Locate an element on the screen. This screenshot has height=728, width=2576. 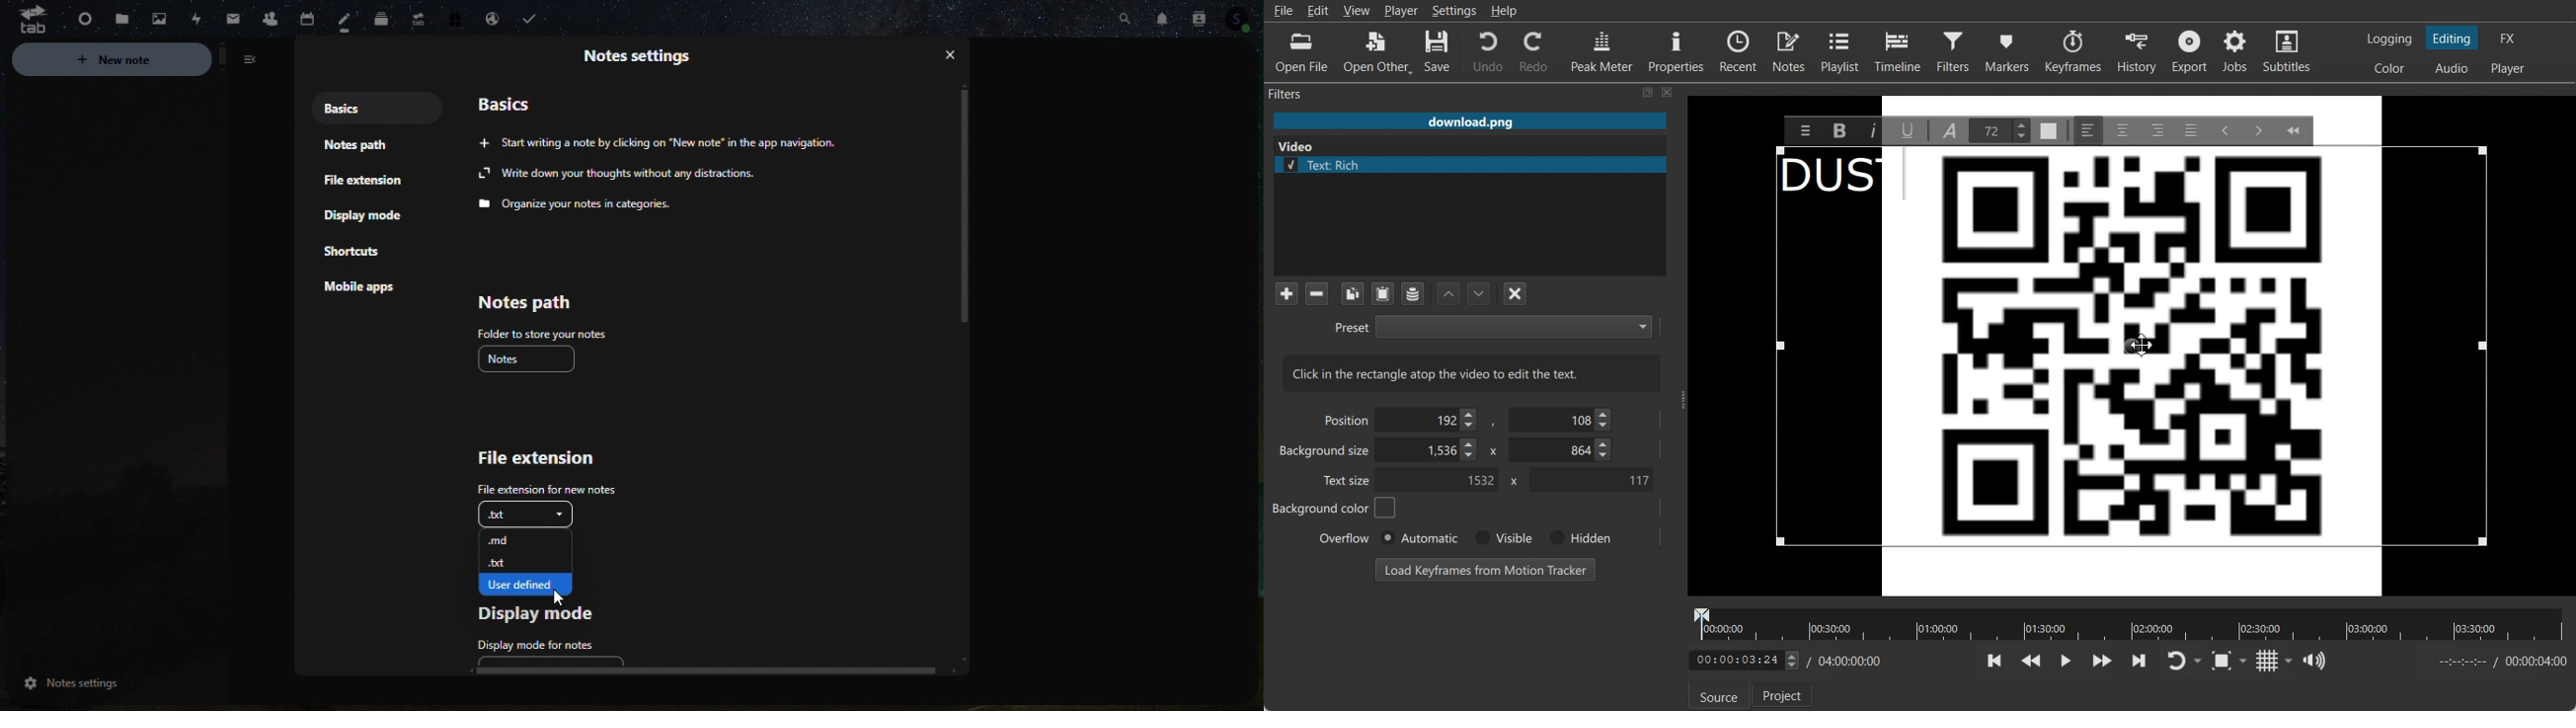
File extension is located at coordinates (366, 182).